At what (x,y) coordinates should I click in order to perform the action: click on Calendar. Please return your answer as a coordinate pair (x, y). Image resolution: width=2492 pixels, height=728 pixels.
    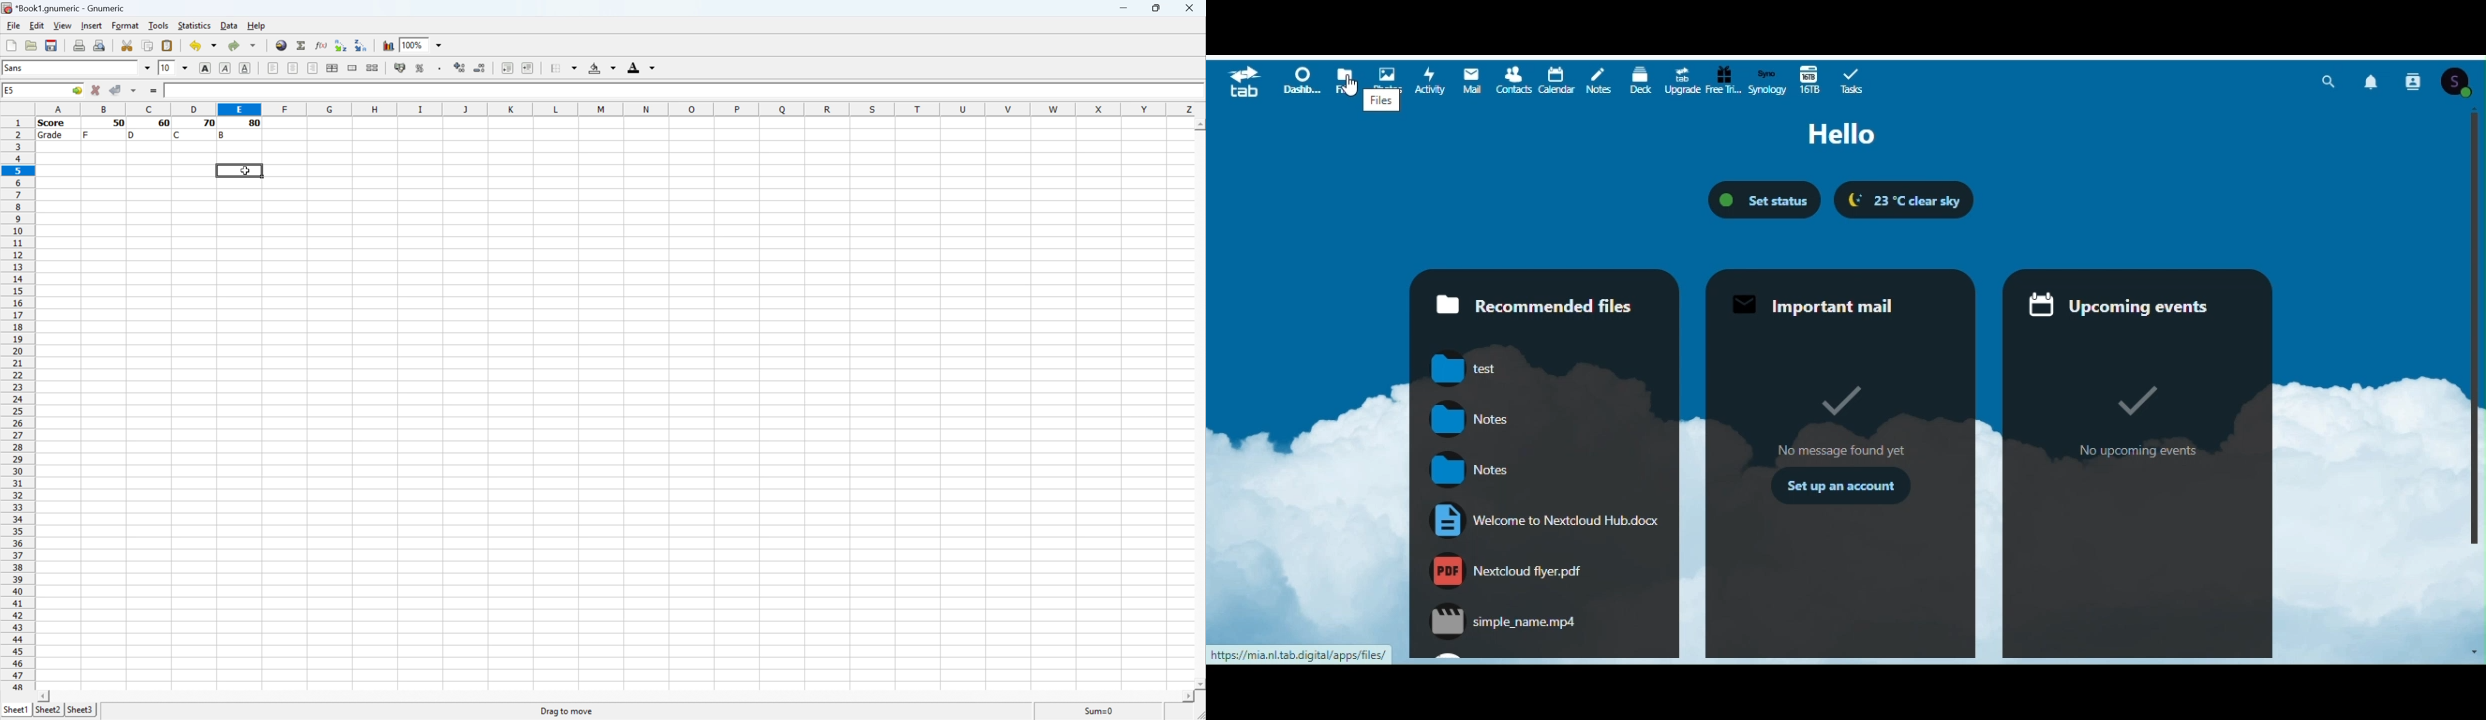
    Looking at the image, I should click on (1556, 80).